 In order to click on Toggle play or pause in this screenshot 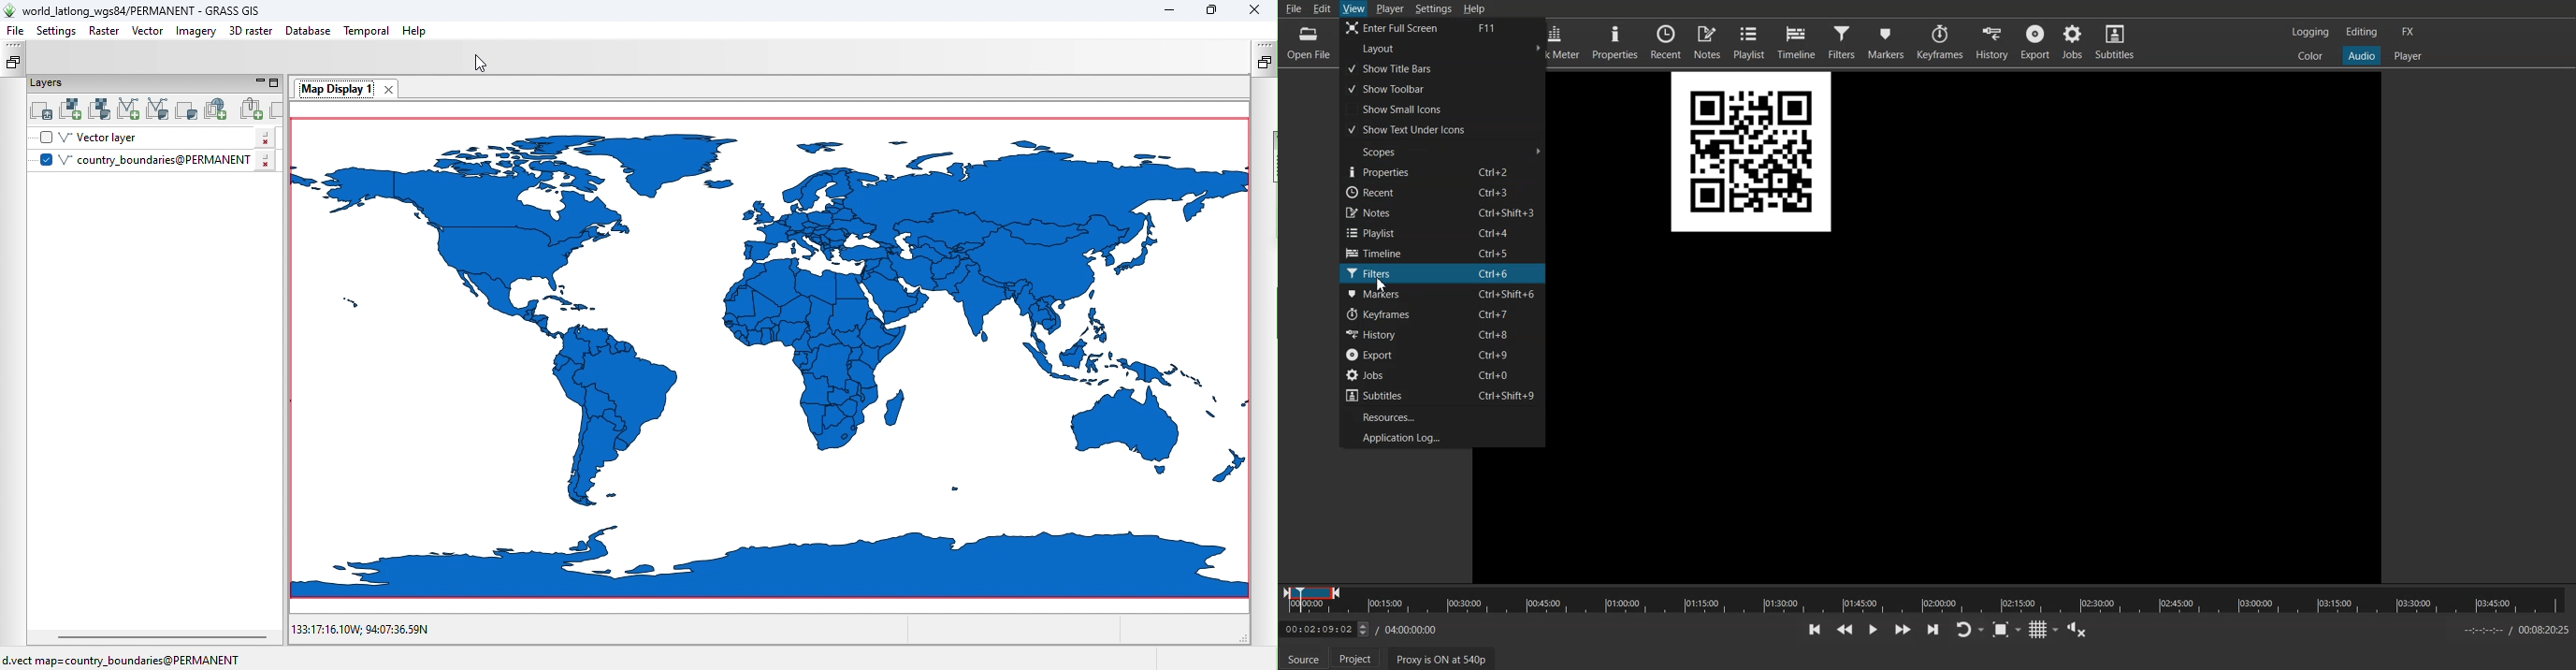, I will do `click(1874, 629)`.